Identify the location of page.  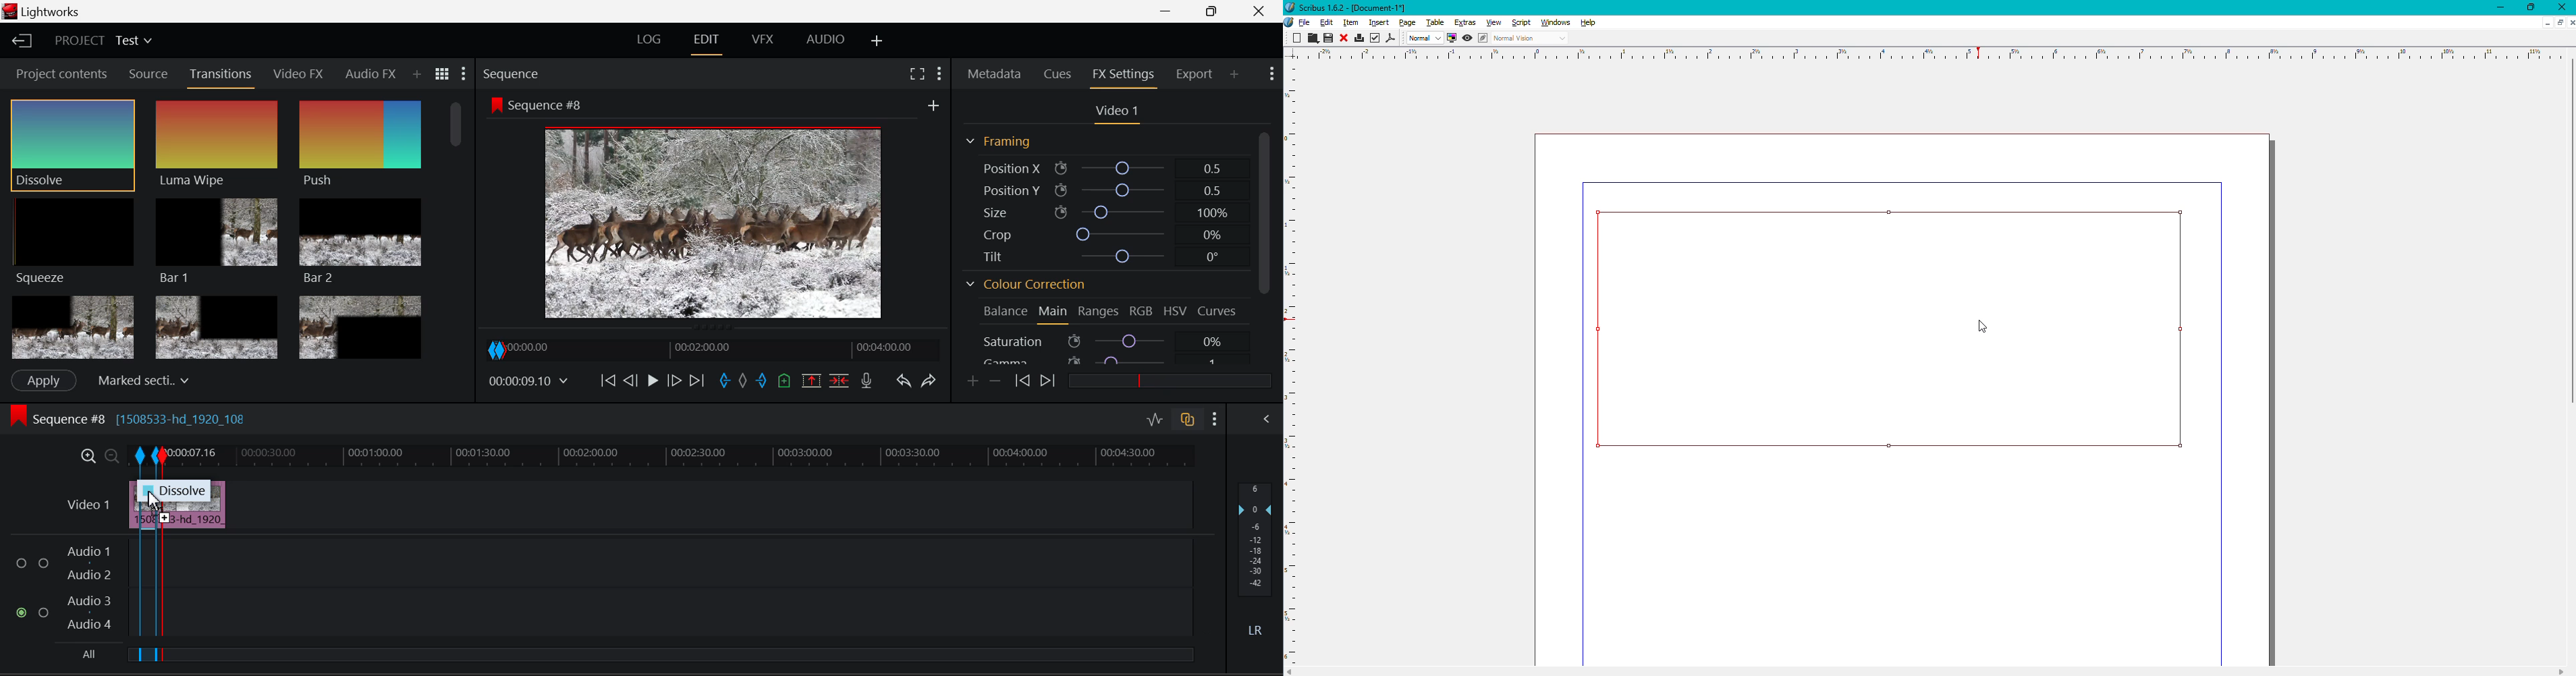
(1907, 397).